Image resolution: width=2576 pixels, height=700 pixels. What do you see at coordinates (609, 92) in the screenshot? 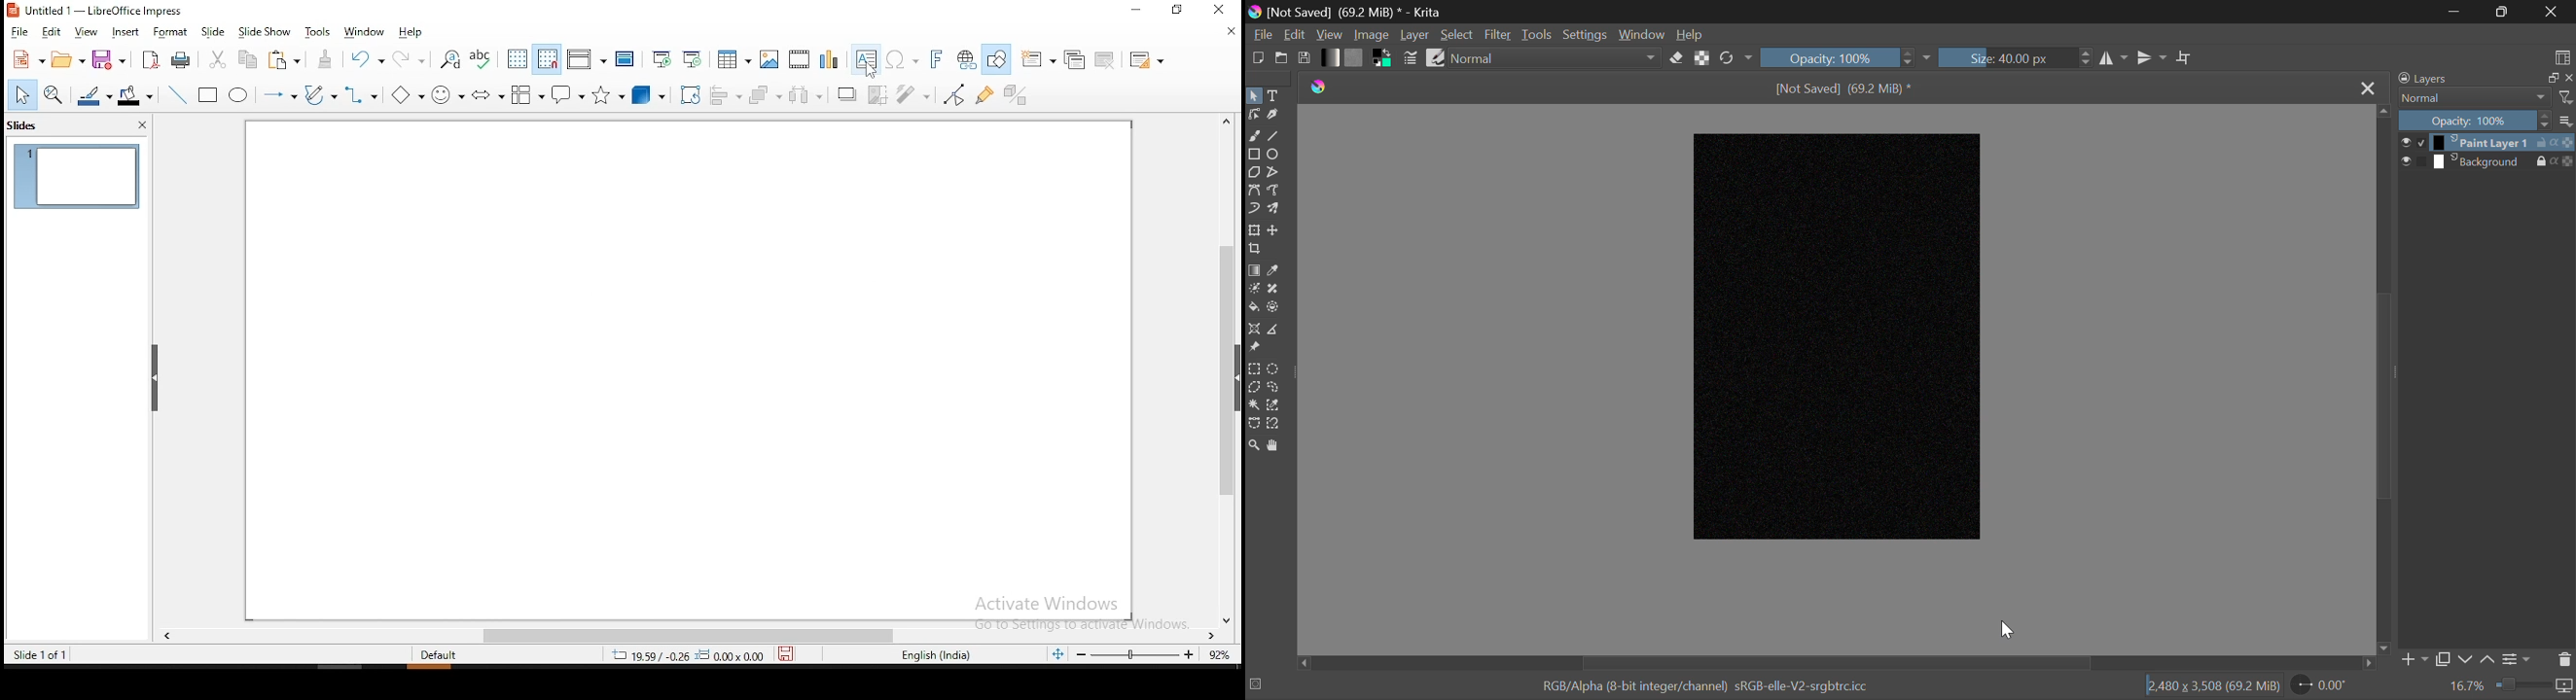
I see `stars and banners` at bounding box center [609, 92].